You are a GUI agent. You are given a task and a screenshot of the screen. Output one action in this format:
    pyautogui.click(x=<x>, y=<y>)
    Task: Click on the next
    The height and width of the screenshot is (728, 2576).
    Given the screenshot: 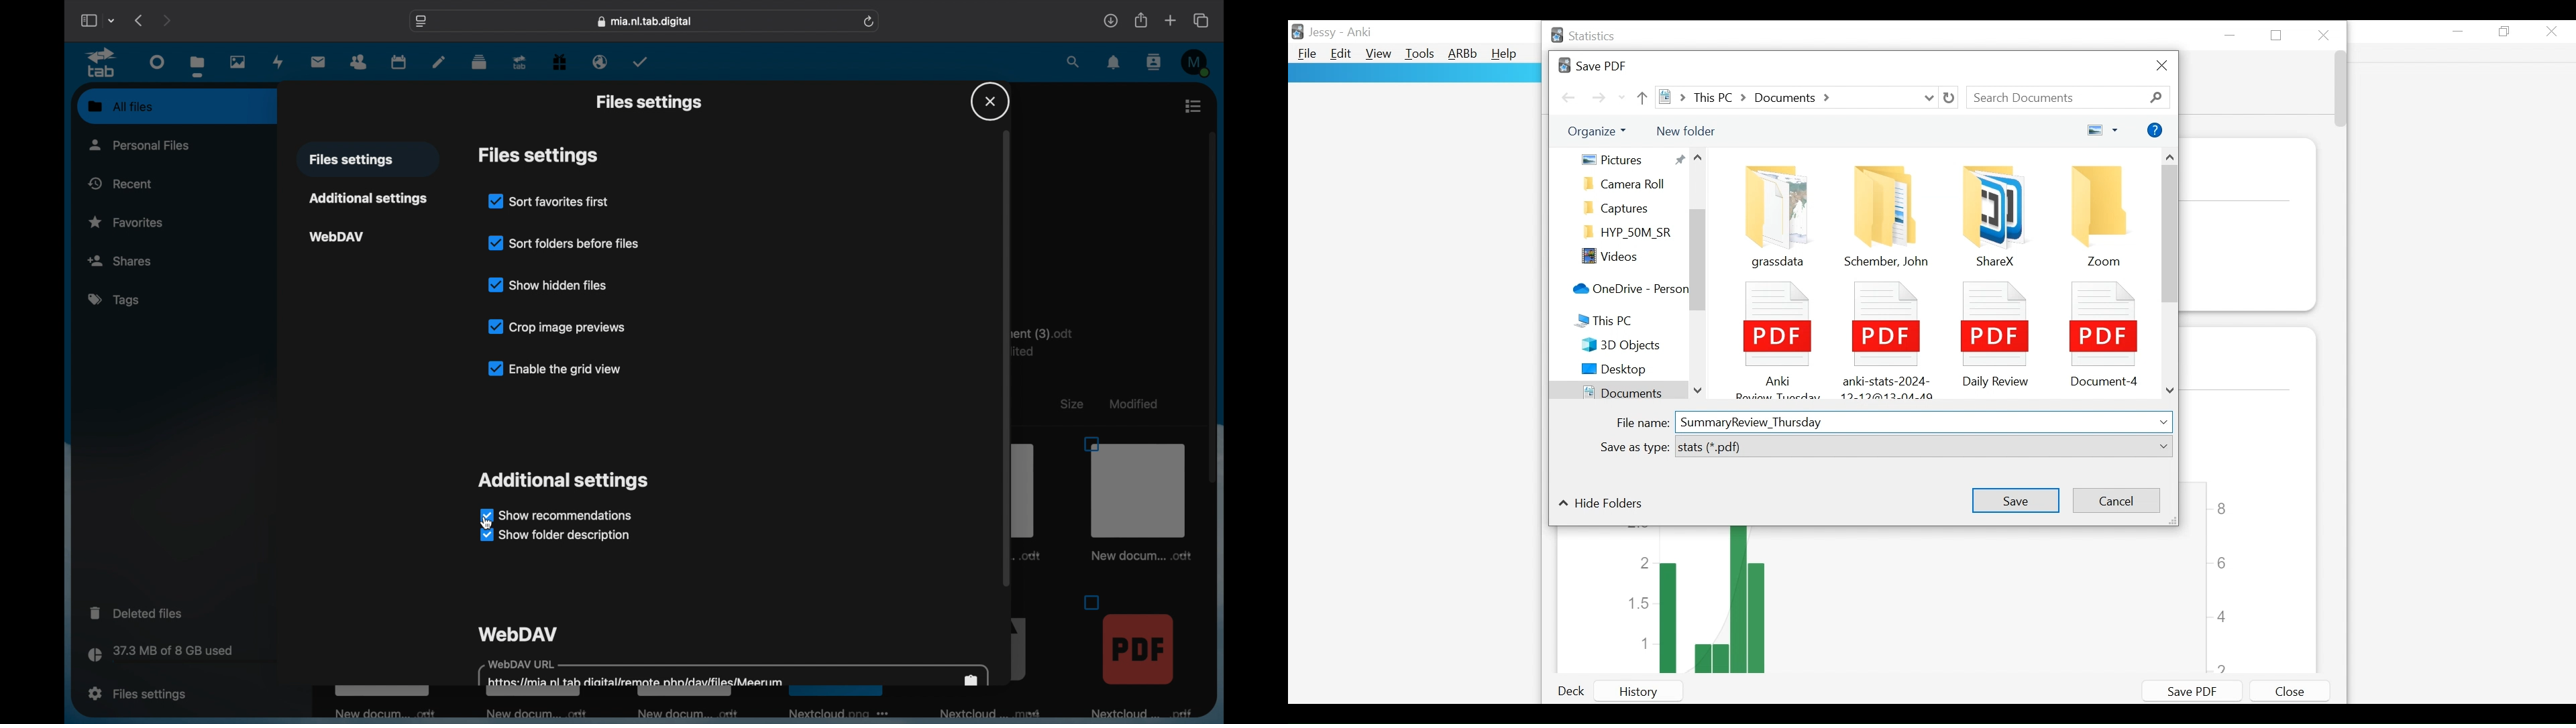 What is the action you would take?
    pyautogui.click(x=168, y=20)
    